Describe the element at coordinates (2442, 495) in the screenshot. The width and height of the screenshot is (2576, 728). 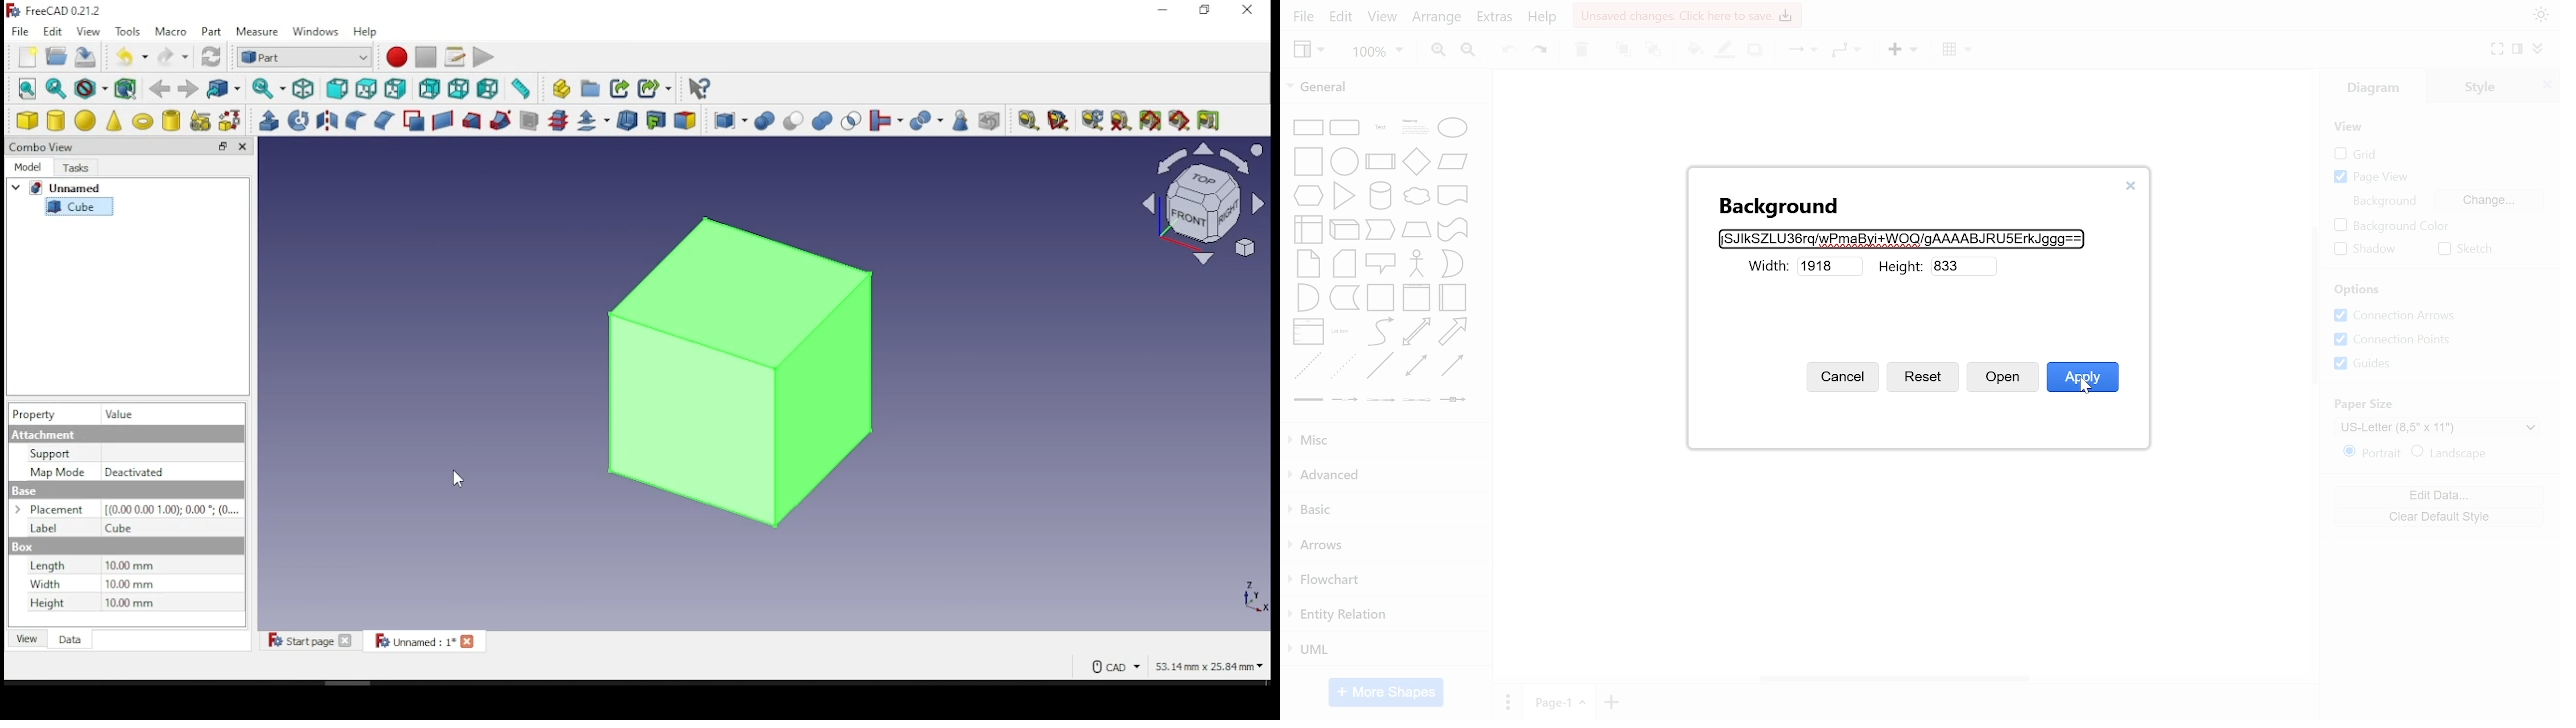
I see `edit data` at that location.